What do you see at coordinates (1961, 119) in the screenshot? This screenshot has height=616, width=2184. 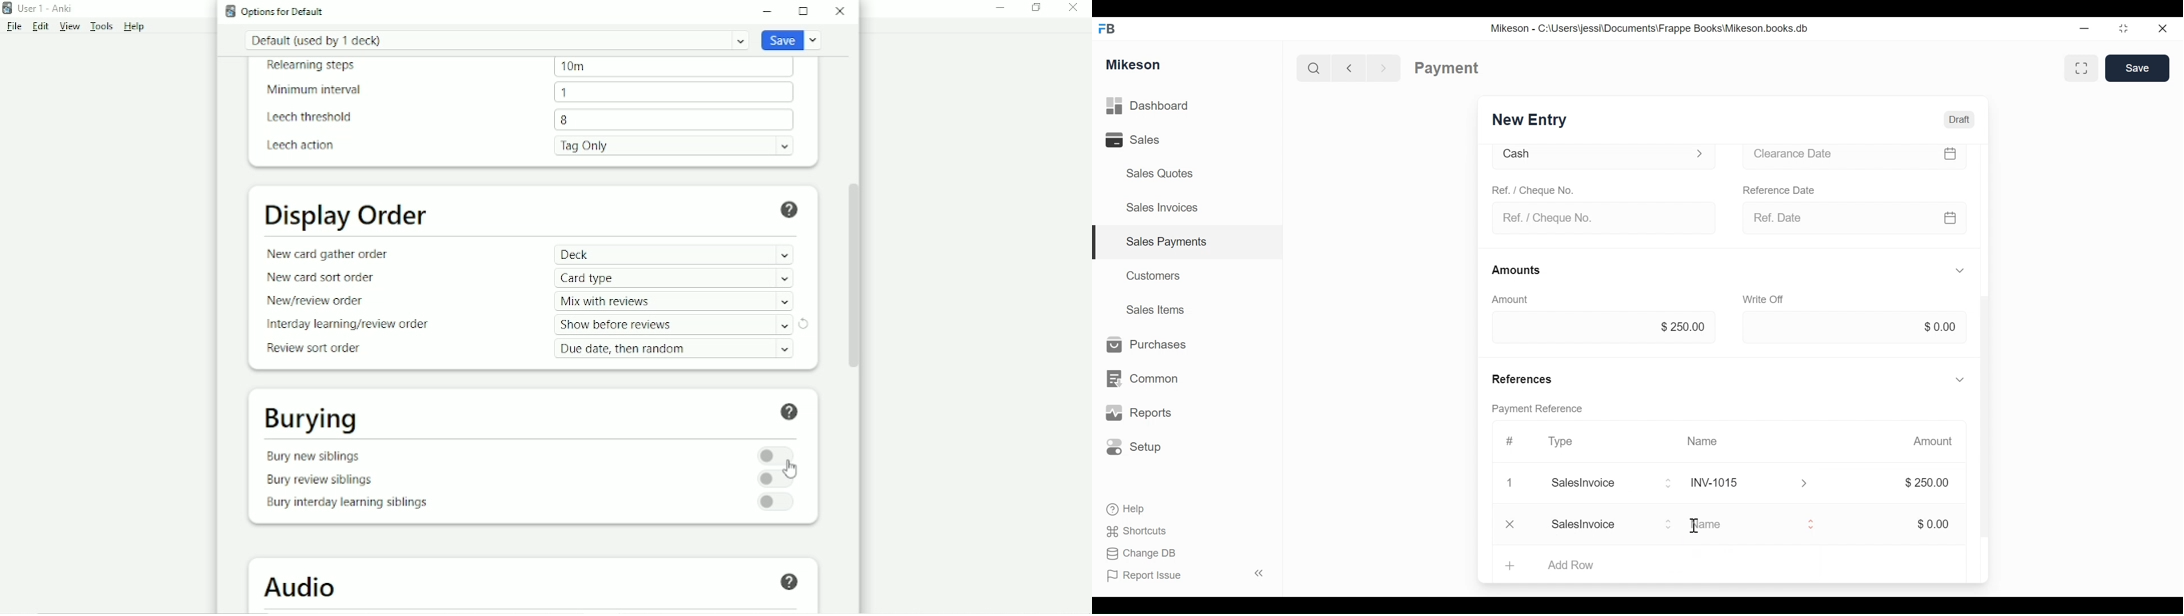 I see `Draft` at bounding box center [1961, 119].